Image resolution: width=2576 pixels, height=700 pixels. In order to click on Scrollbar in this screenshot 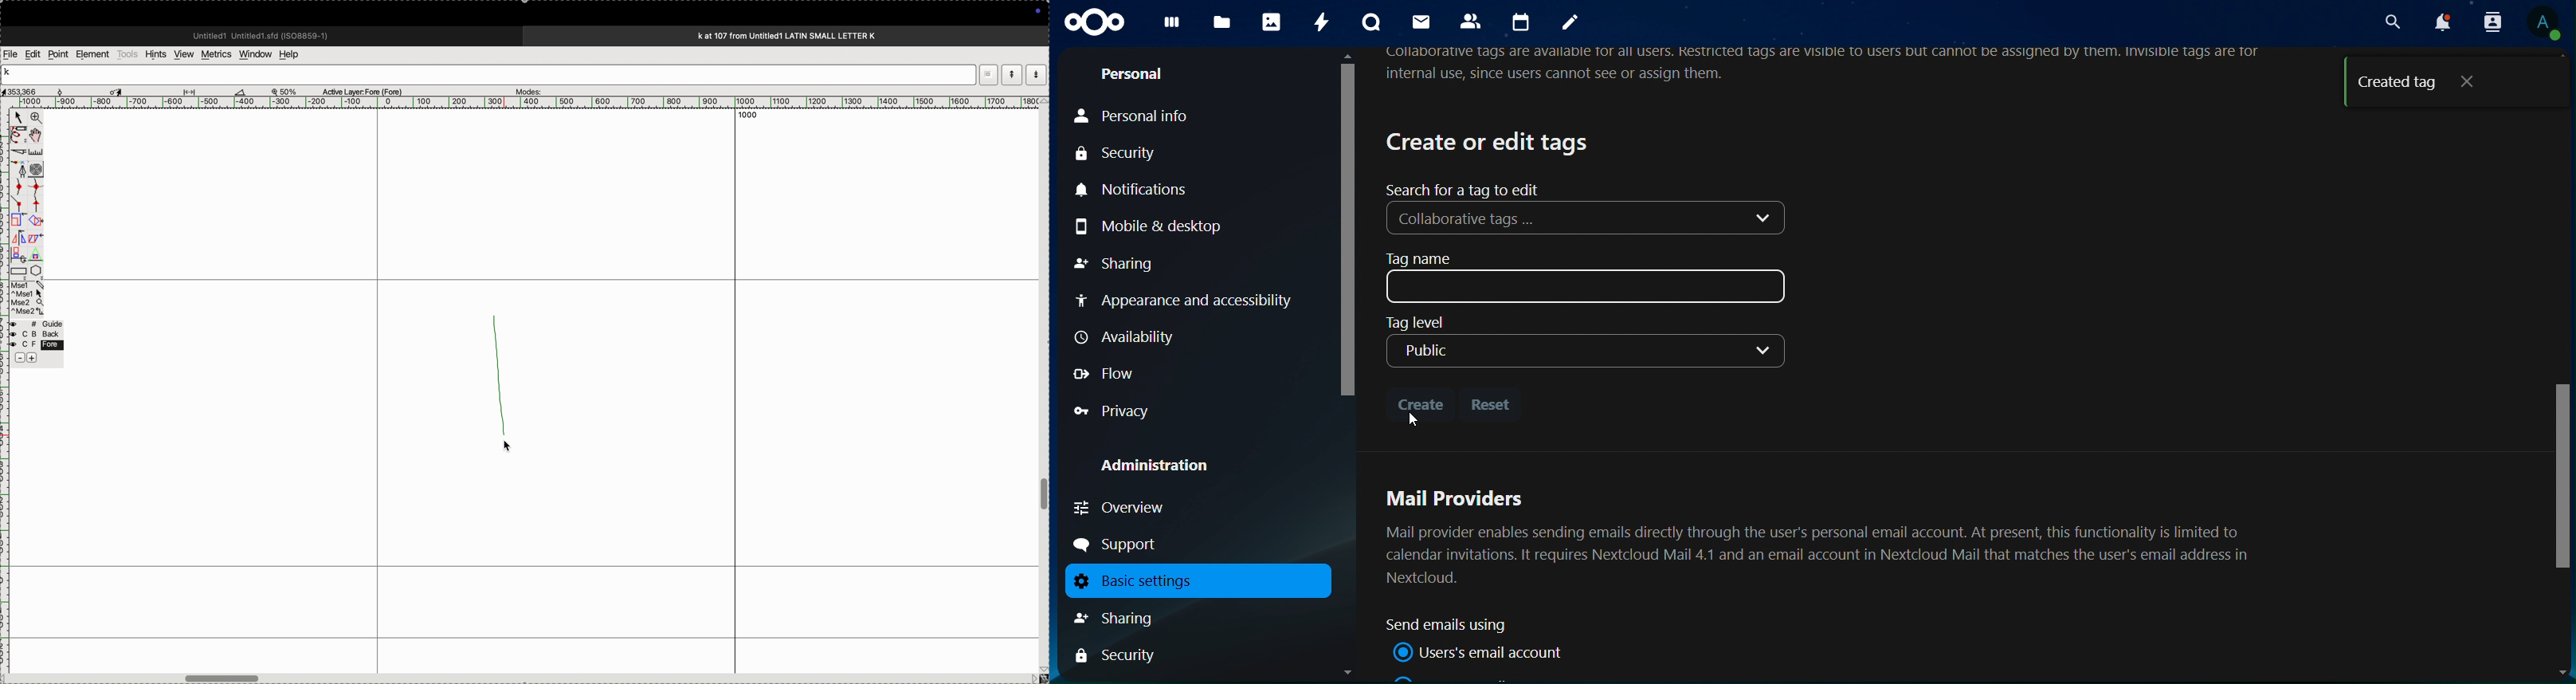, I will do `click(1346, 364)`.